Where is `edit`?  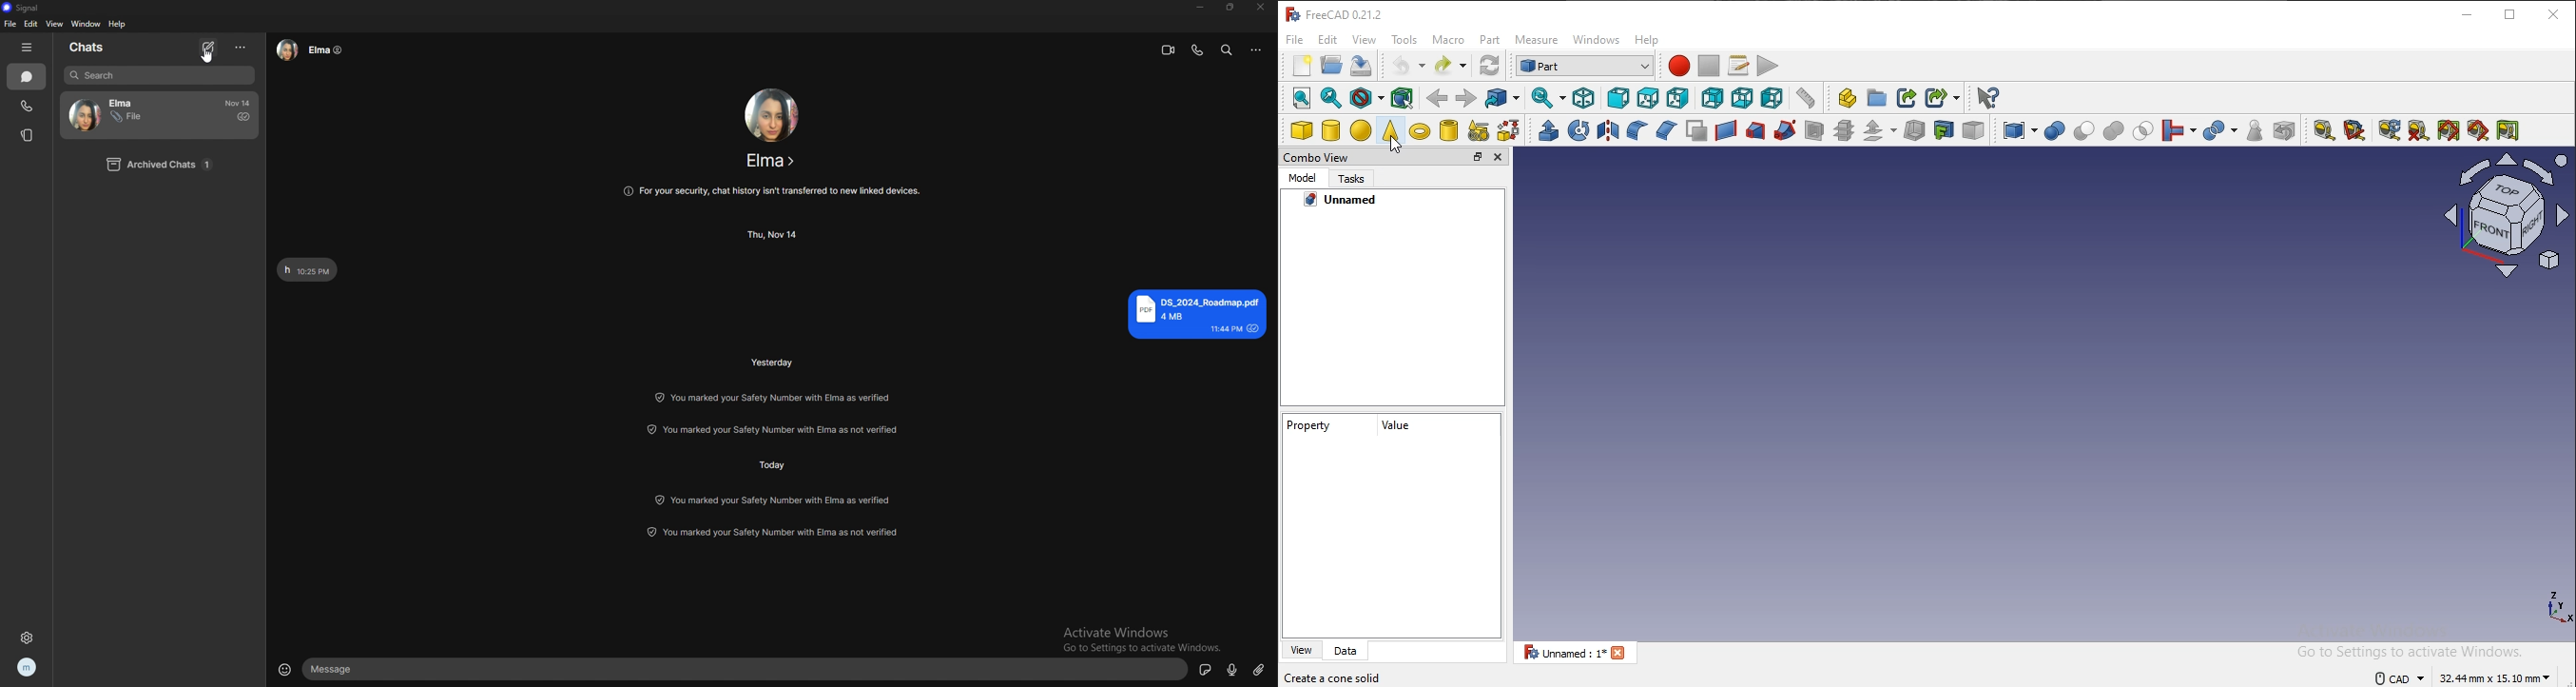 edit is located at coordinates (1328, 39).